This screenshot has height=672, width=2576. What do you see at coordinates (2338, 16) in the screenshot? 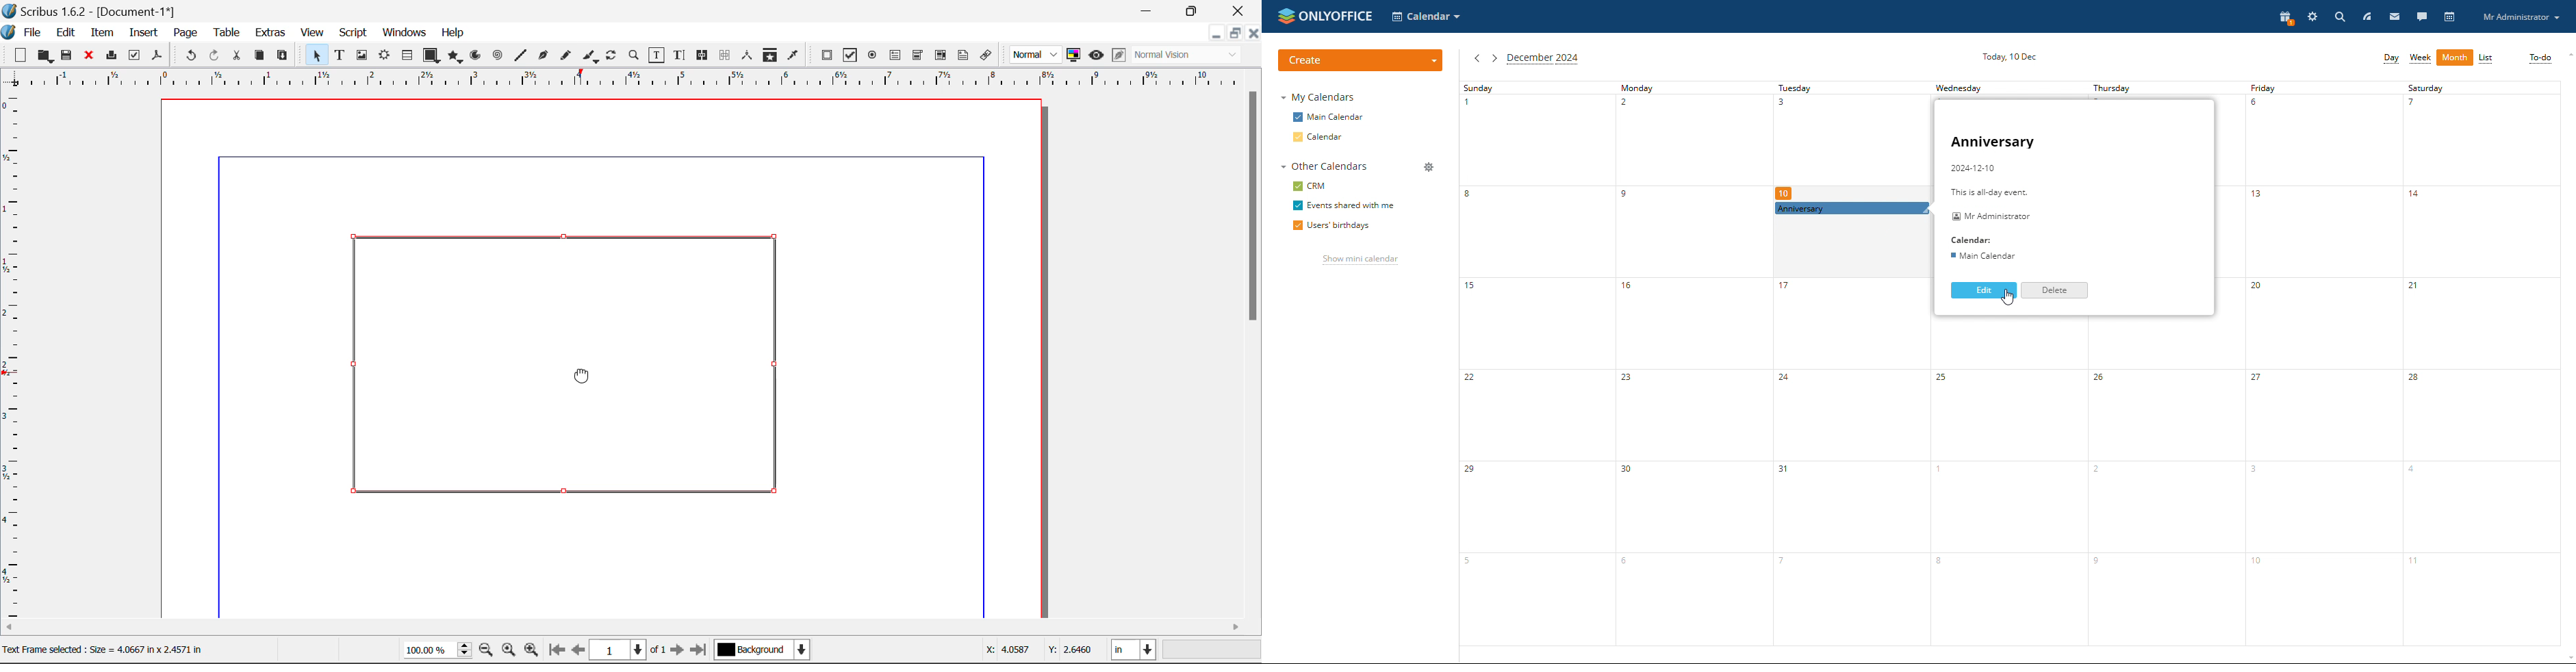
I see `search` at bounding box center [2338, 16].